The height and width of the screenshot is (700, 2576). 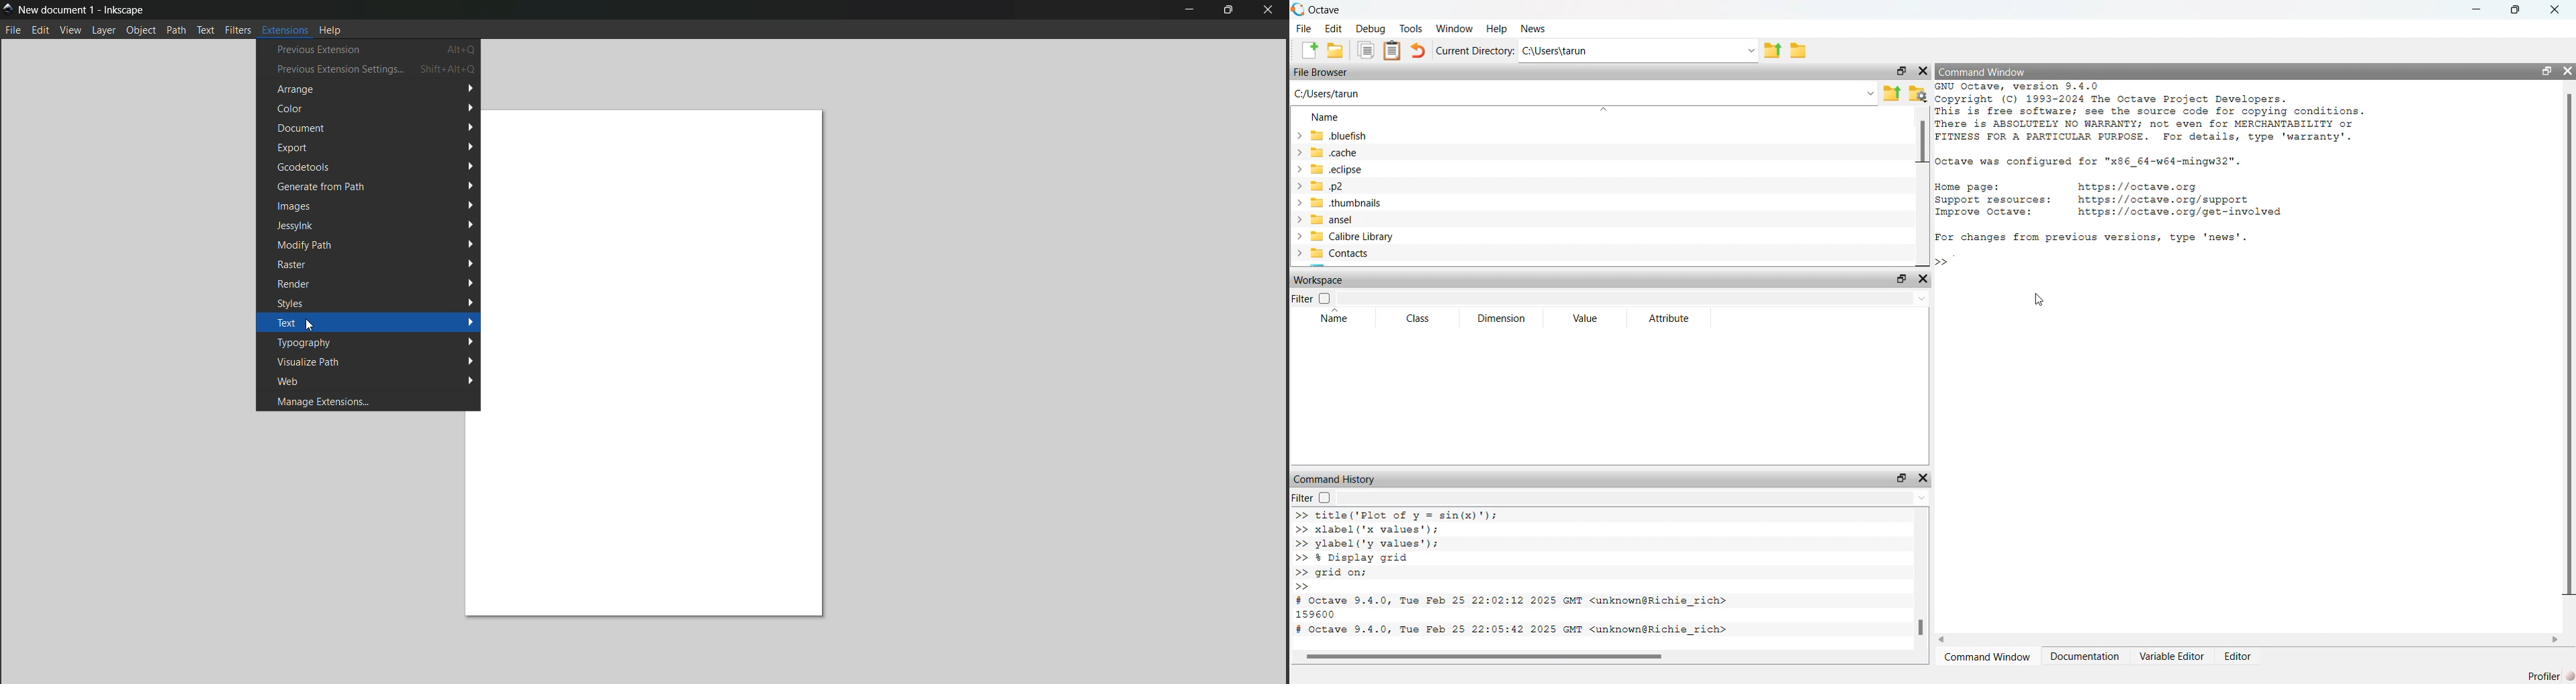 I want to click on text, so click(x=371, y=323).